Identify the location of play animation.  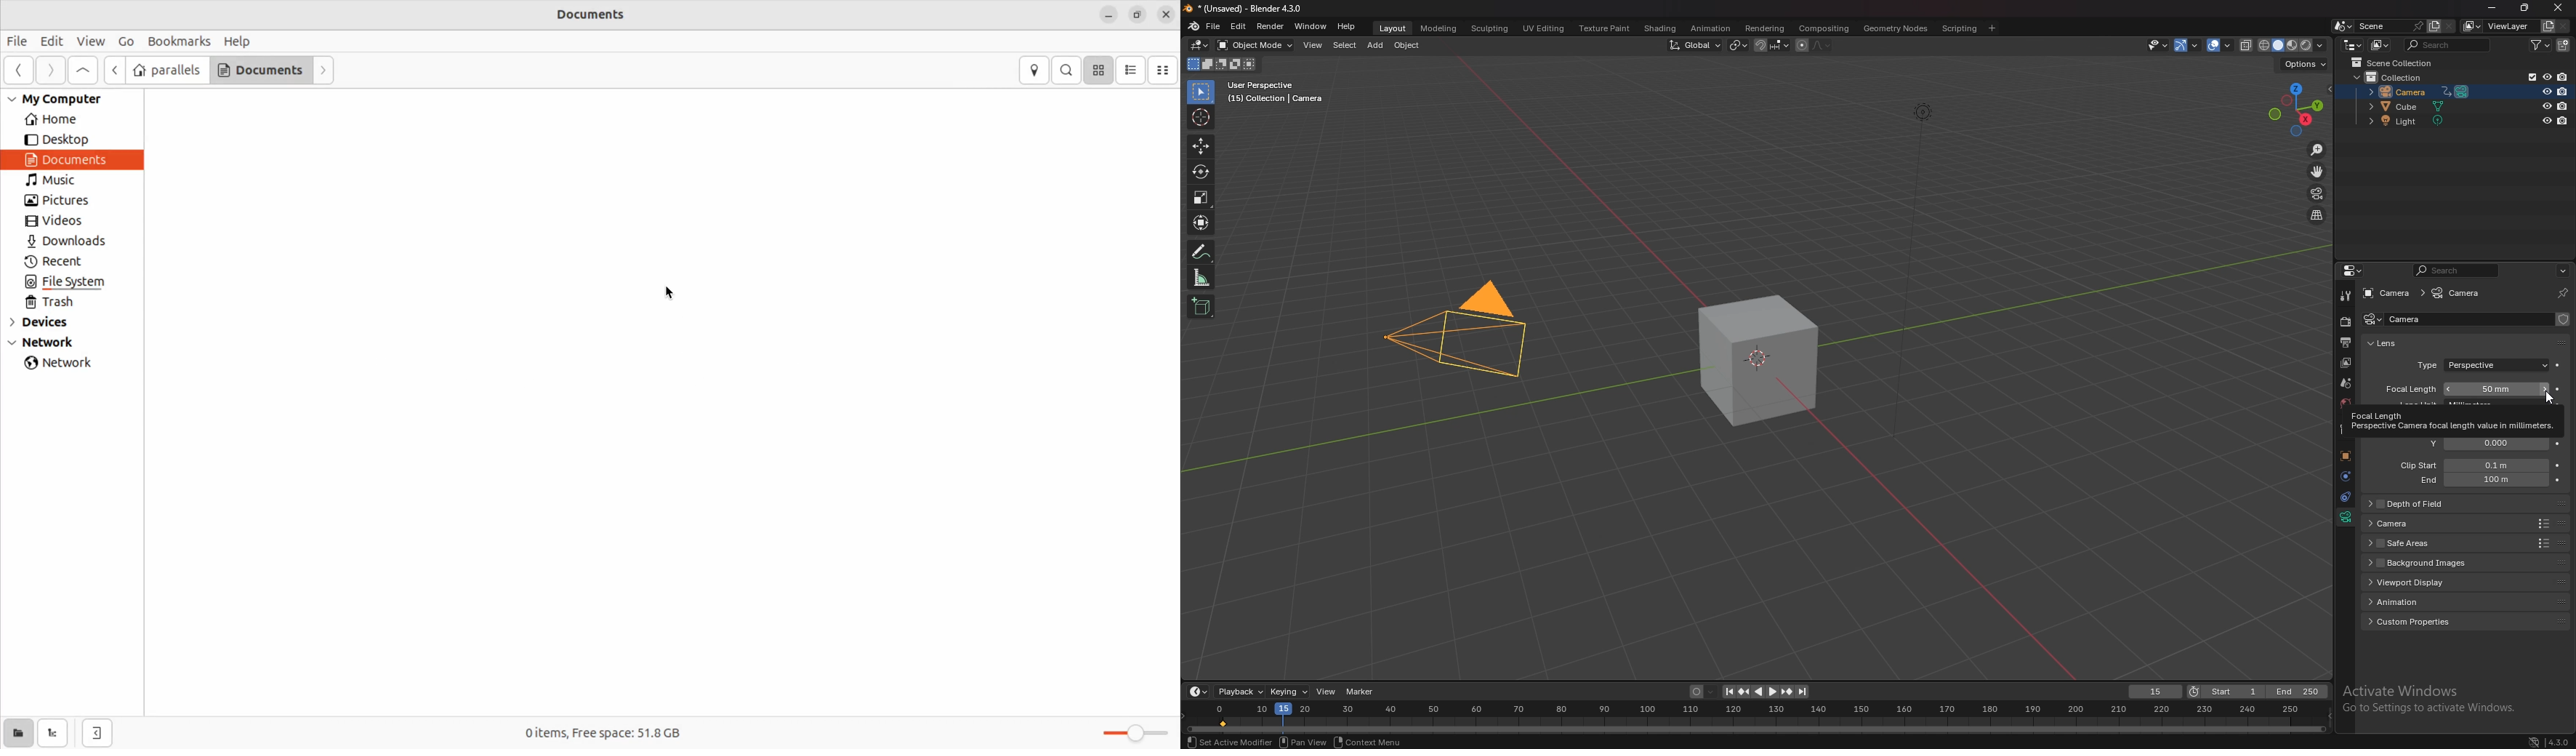
(1766, 692).